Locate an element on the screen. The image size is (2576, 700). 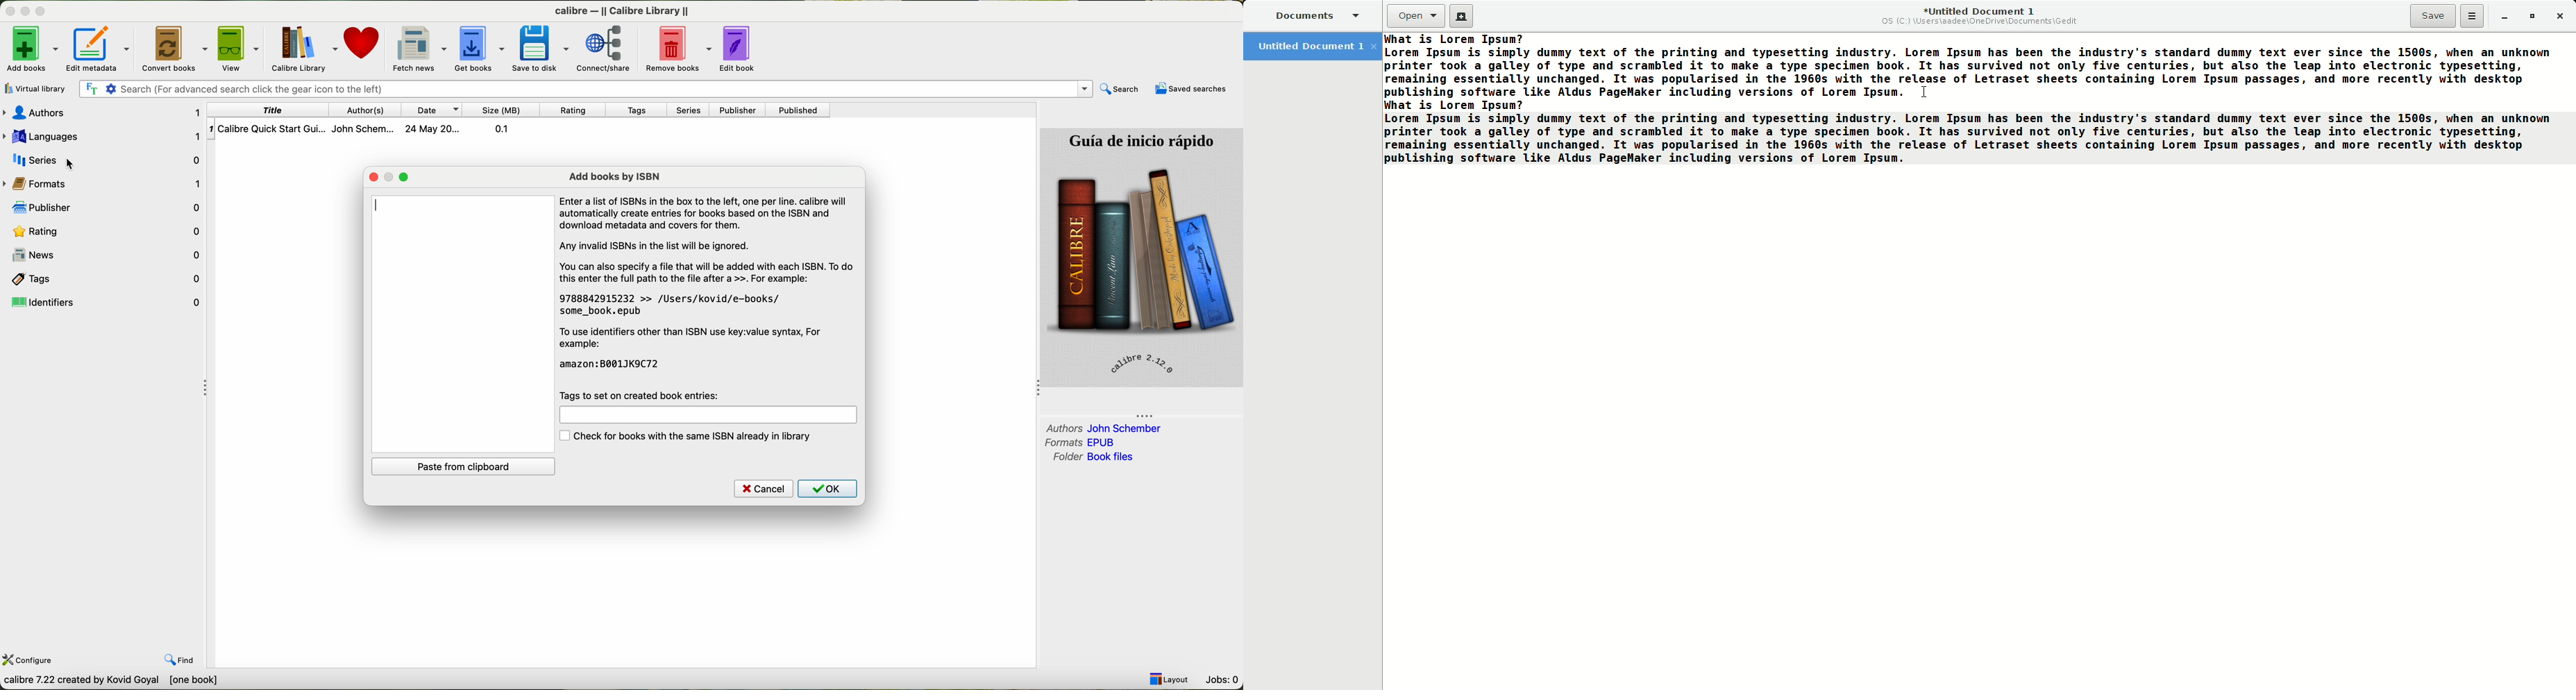
maximize window is located at coordinates (405, 178).